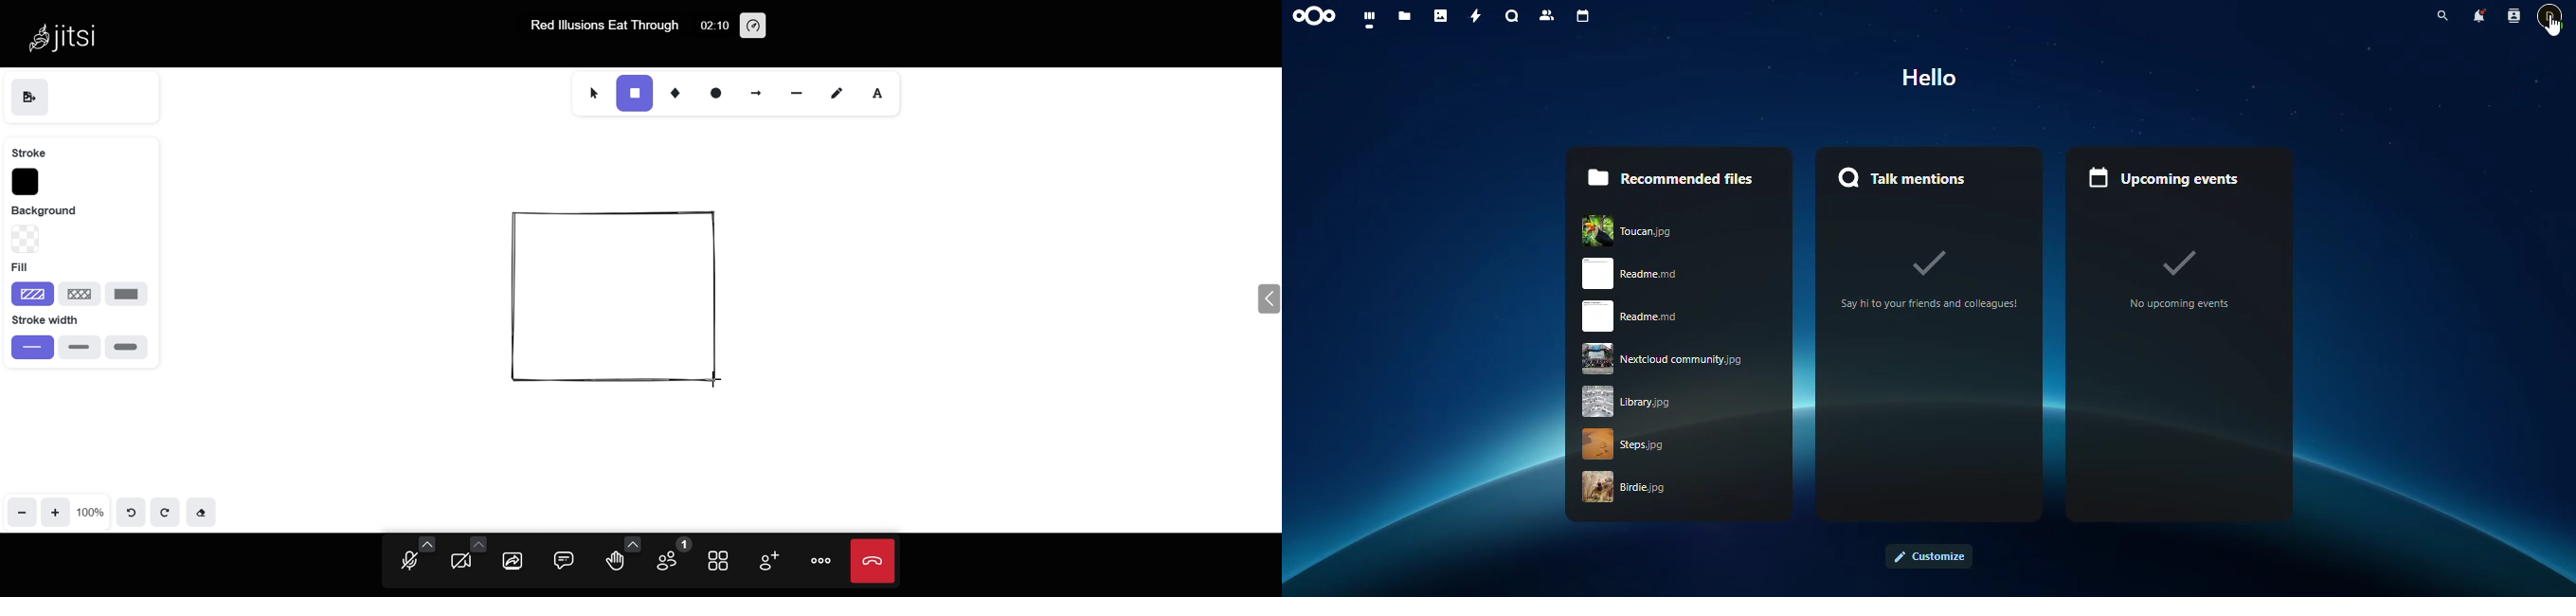 The image size is (2576, 616). Describe the element at coordinates (713, 26) in the screenshot. I see `02:10` at that location.